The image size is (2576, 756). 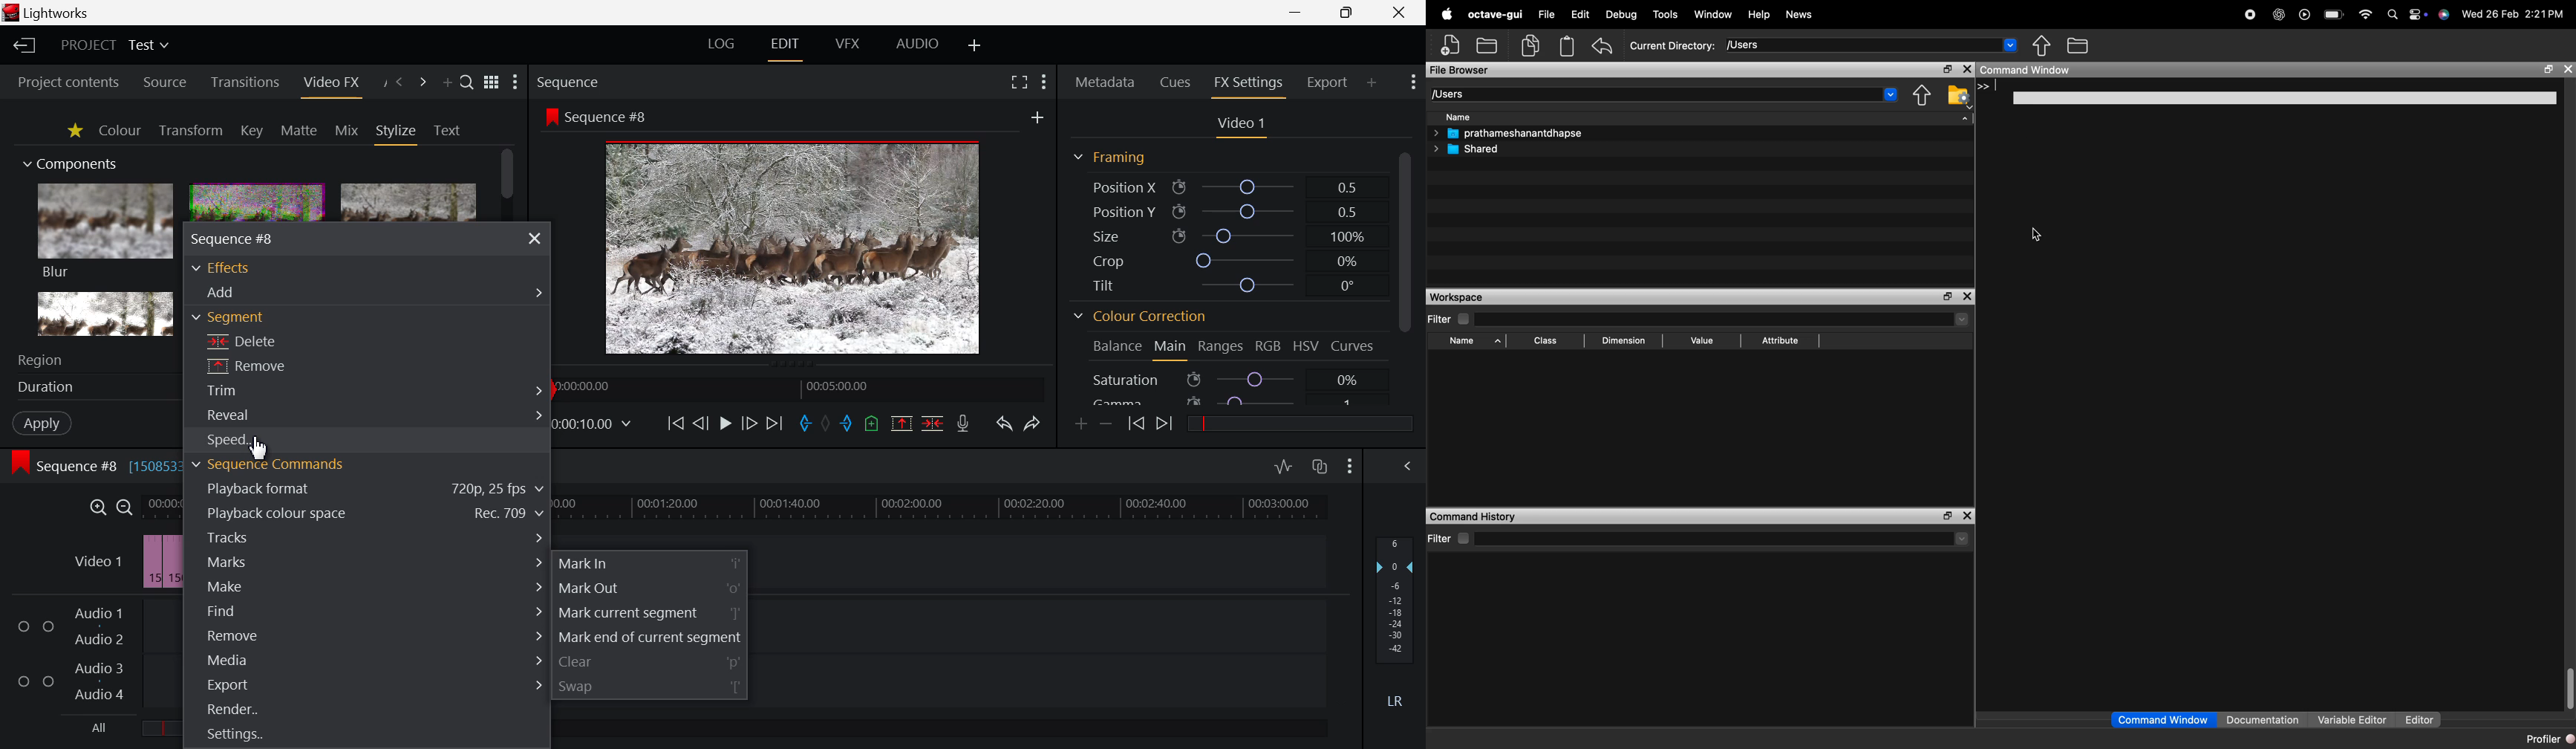 I want to click on Swap, so click(x=651, y=684).